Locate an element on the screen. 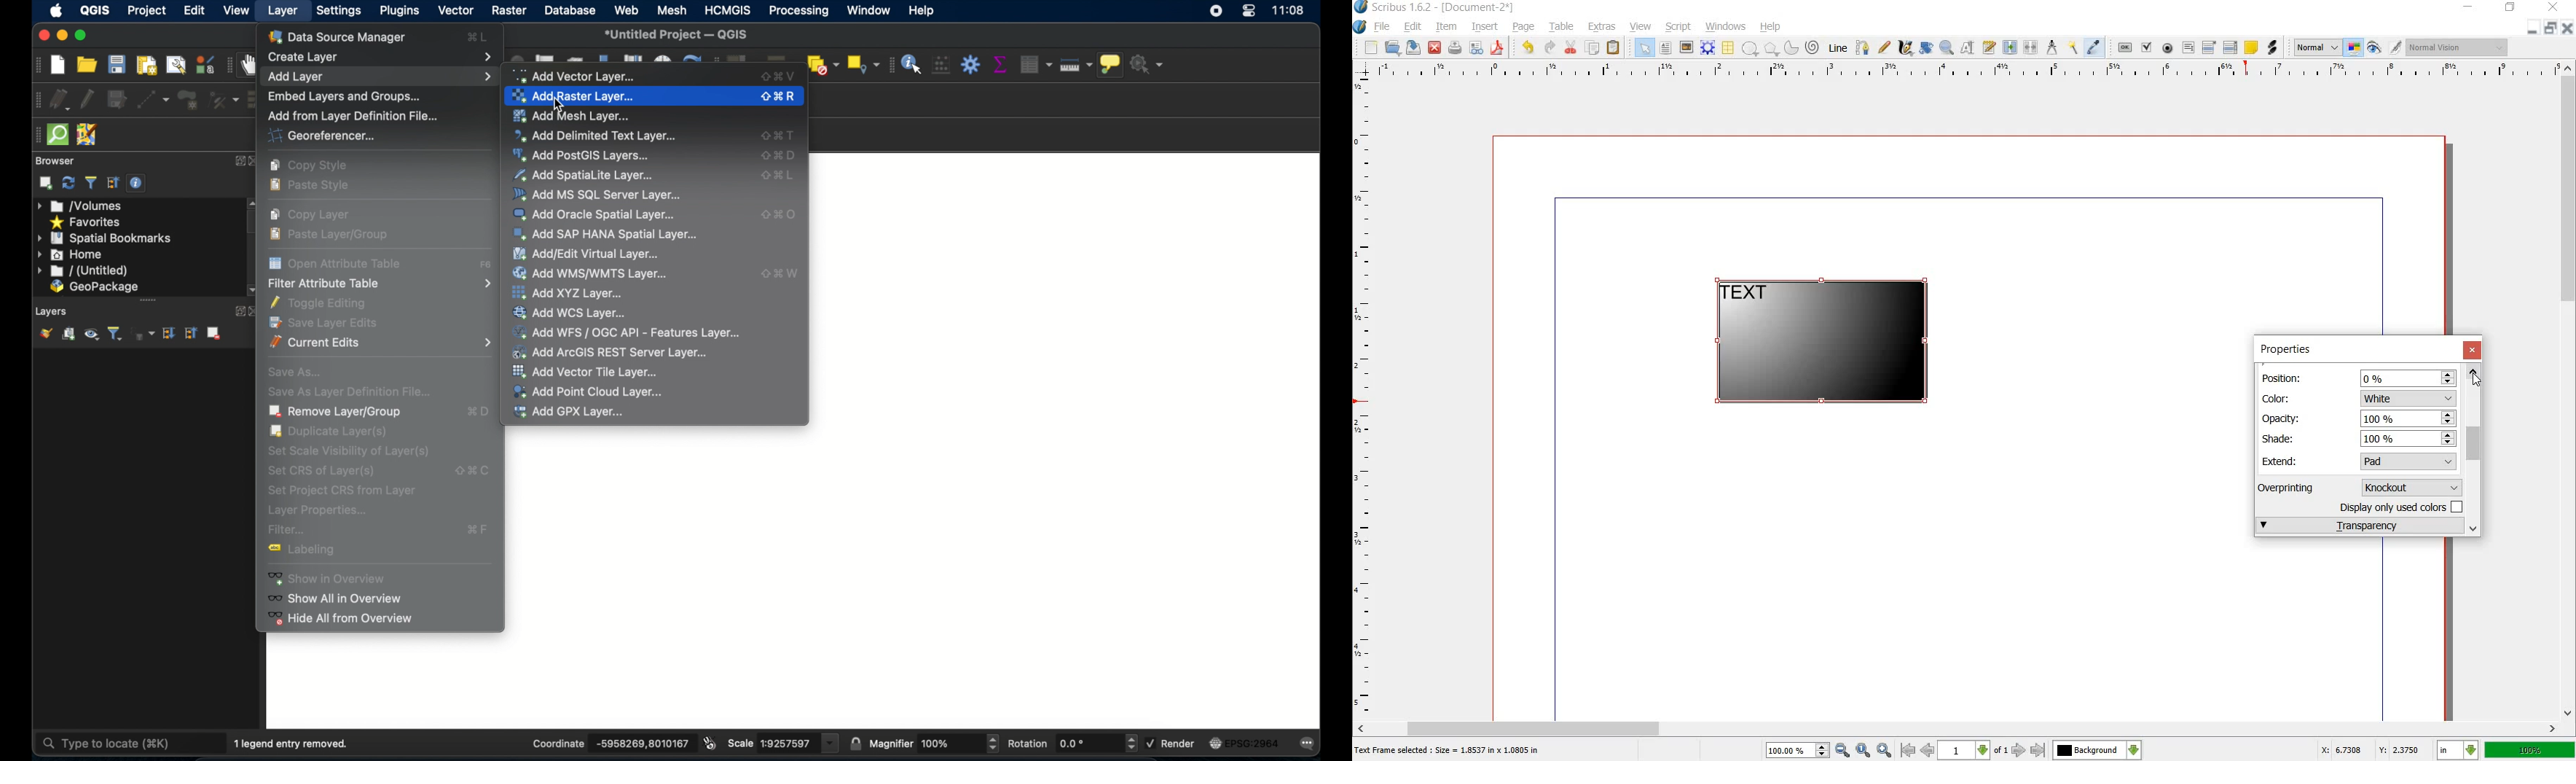 Image resolution: width=2576 pixels, height=784 pixels. polygon is located at coordinates (1769, 48).